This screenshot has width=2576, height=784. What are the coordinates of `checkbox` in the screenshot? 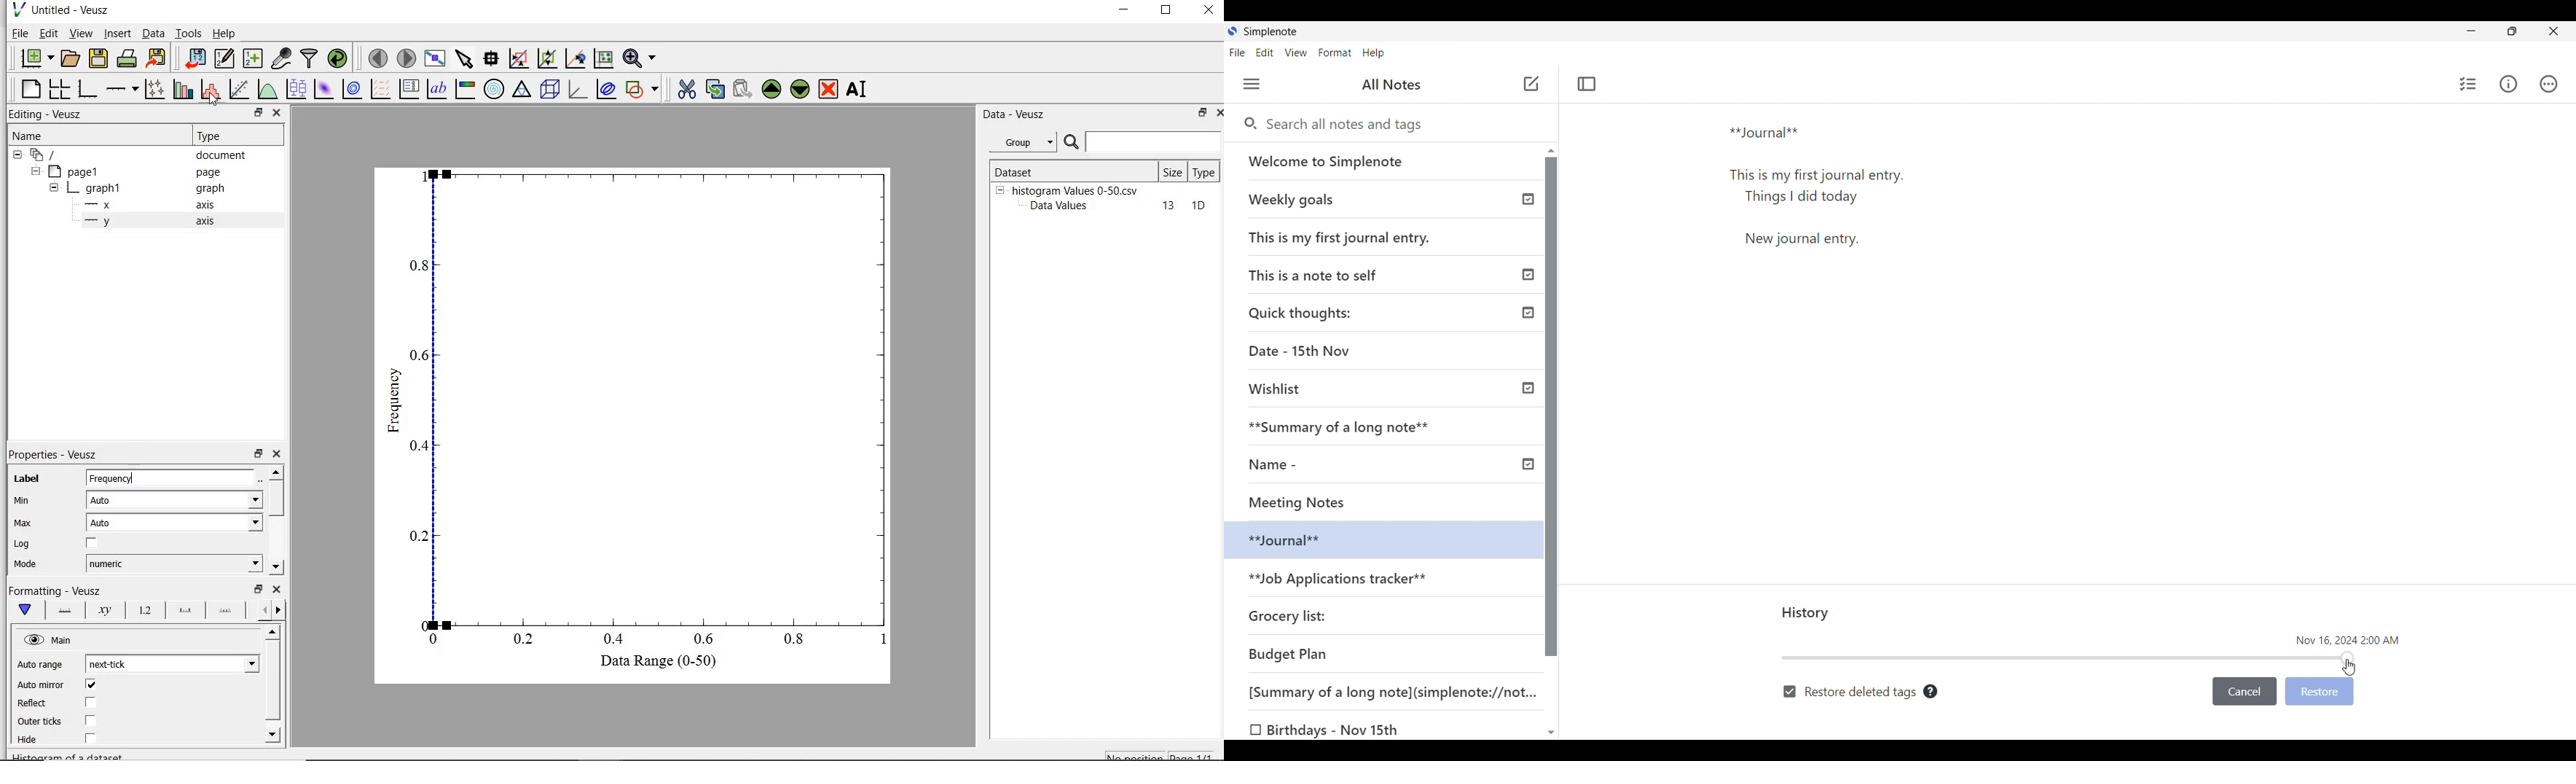 It's located at (90, 703).